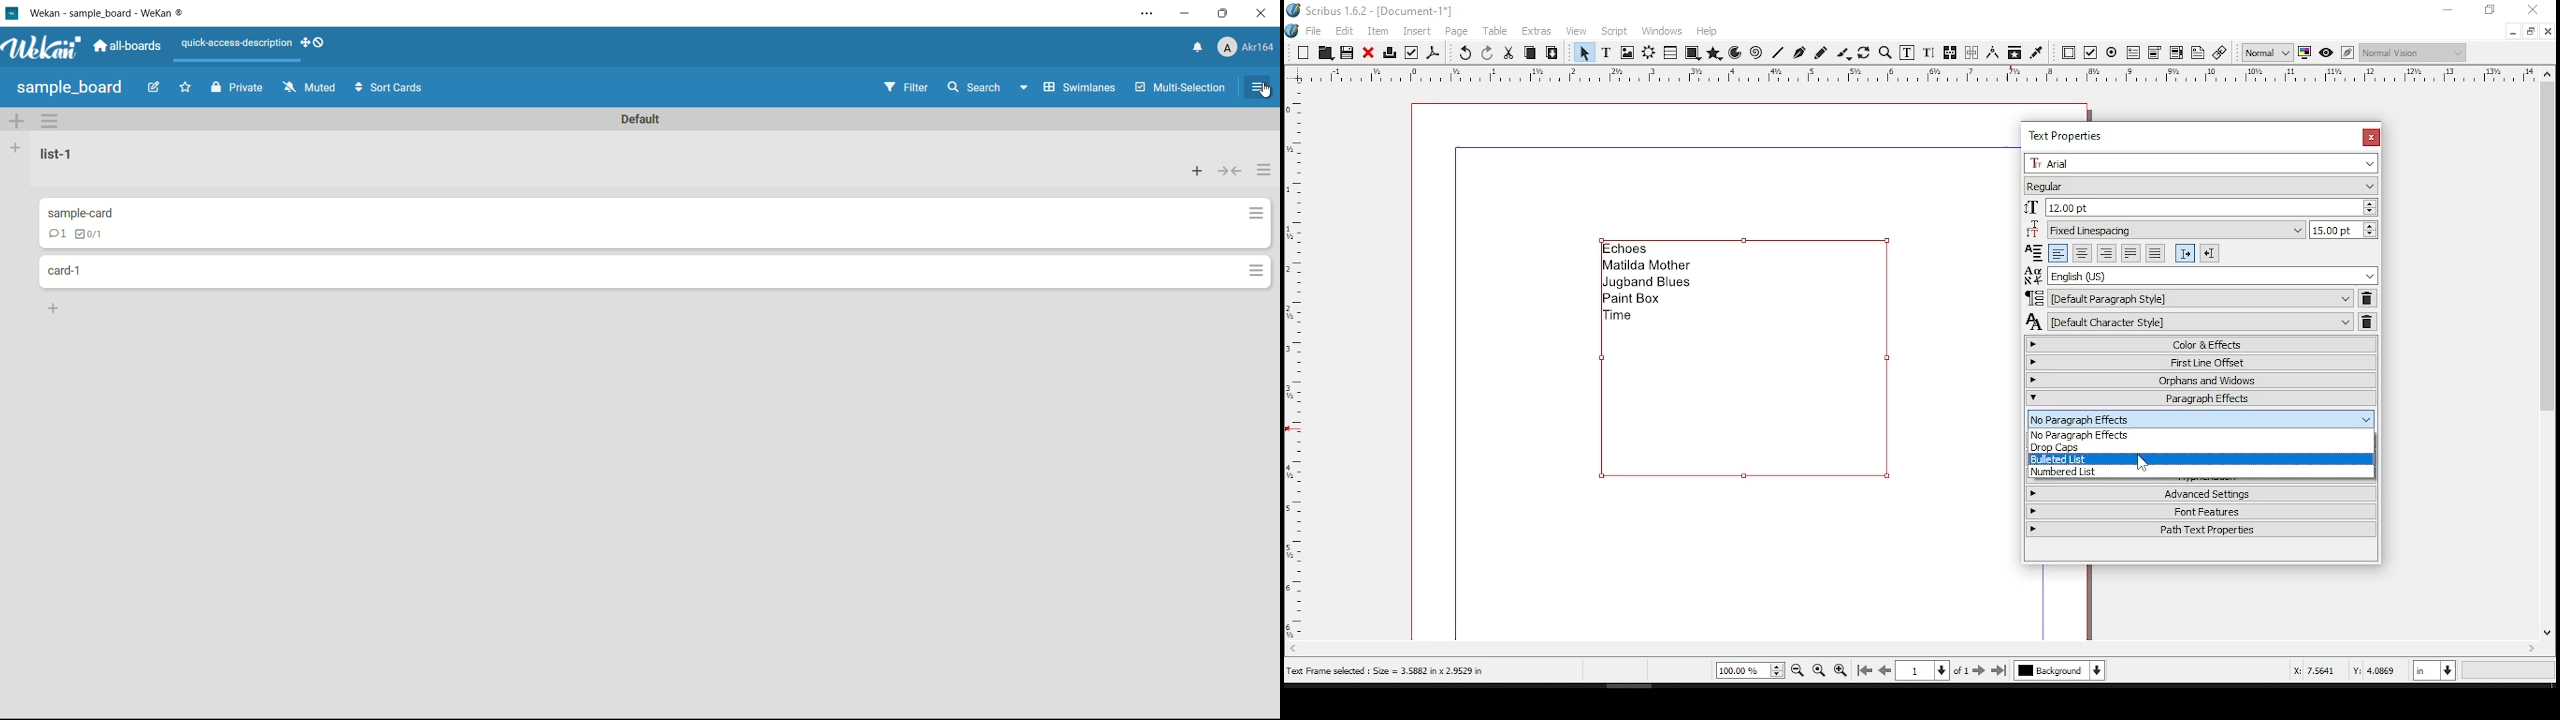 This screenshot has width=2576, height=728. I want to click on current zoom level, so click(1750, 670).